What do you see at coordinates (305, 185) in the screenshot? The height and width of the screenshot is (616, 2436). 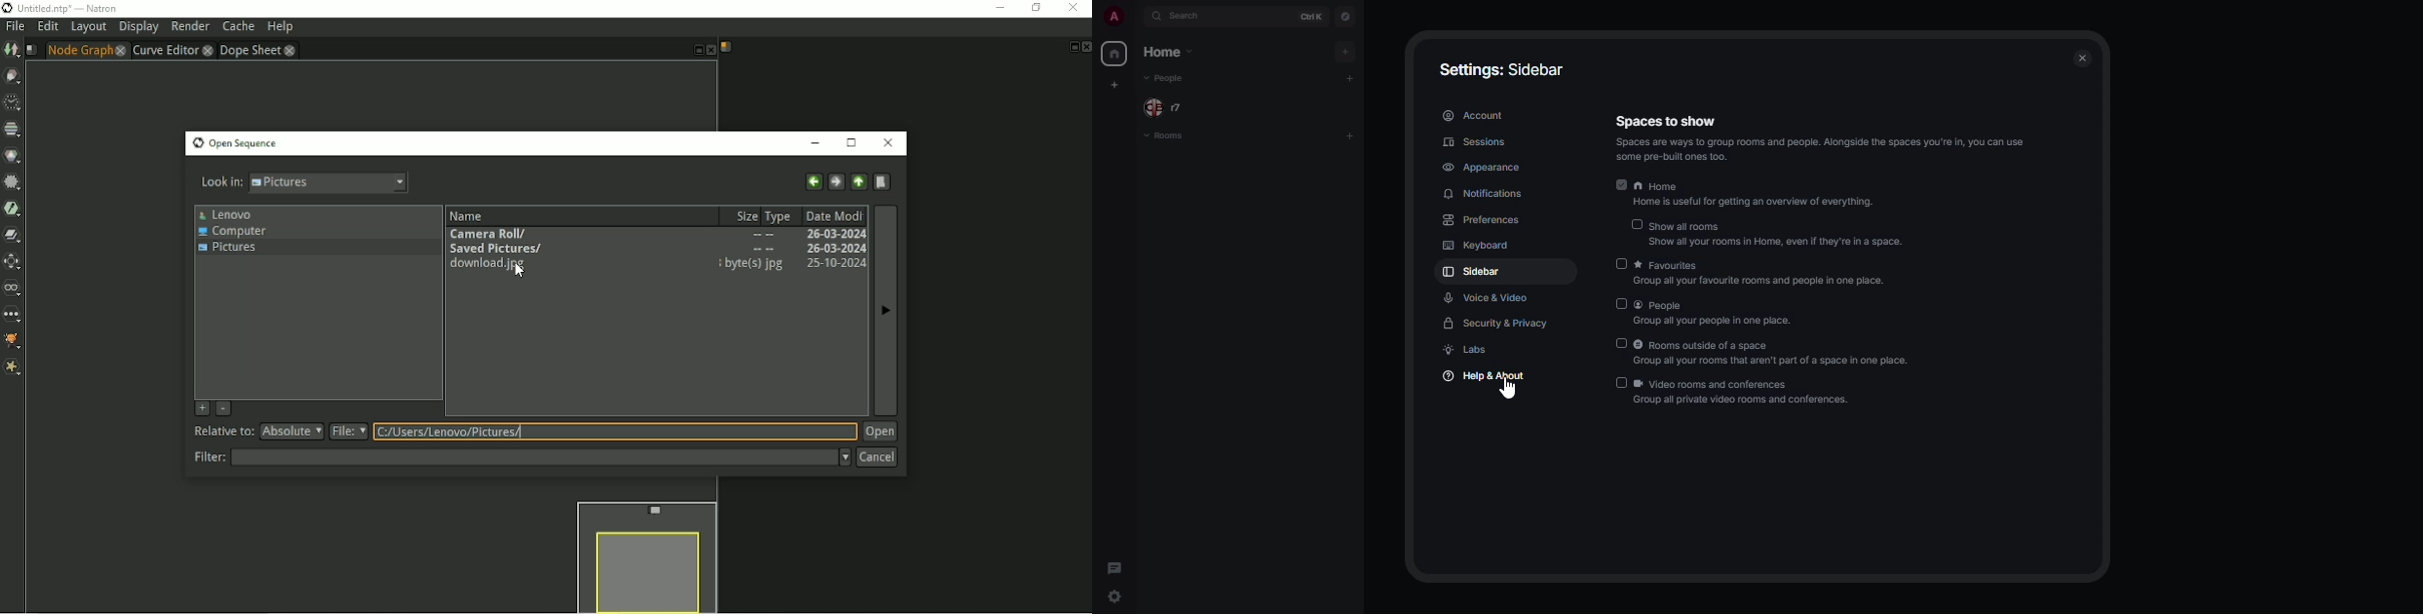 I see `Look in` at bounding box center [305, 185].